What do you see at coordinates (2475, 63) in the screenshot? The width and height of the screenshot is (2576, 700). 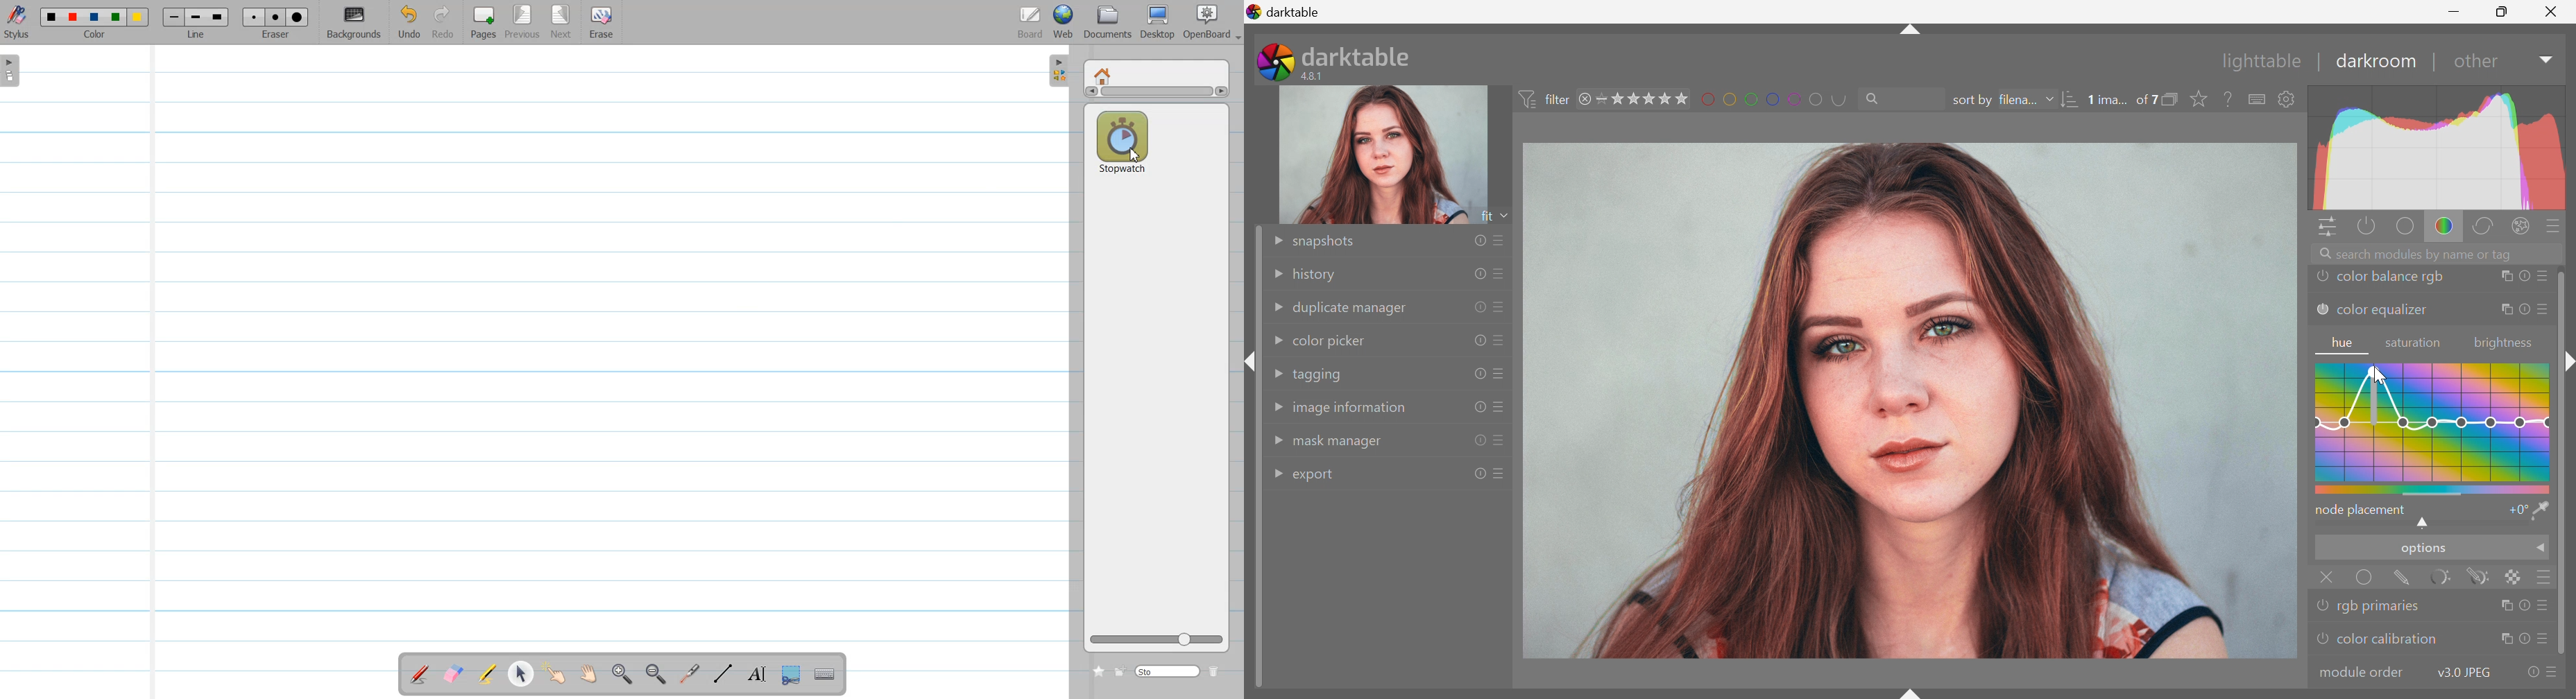 I see `other` at bounding box center [2475, 63].